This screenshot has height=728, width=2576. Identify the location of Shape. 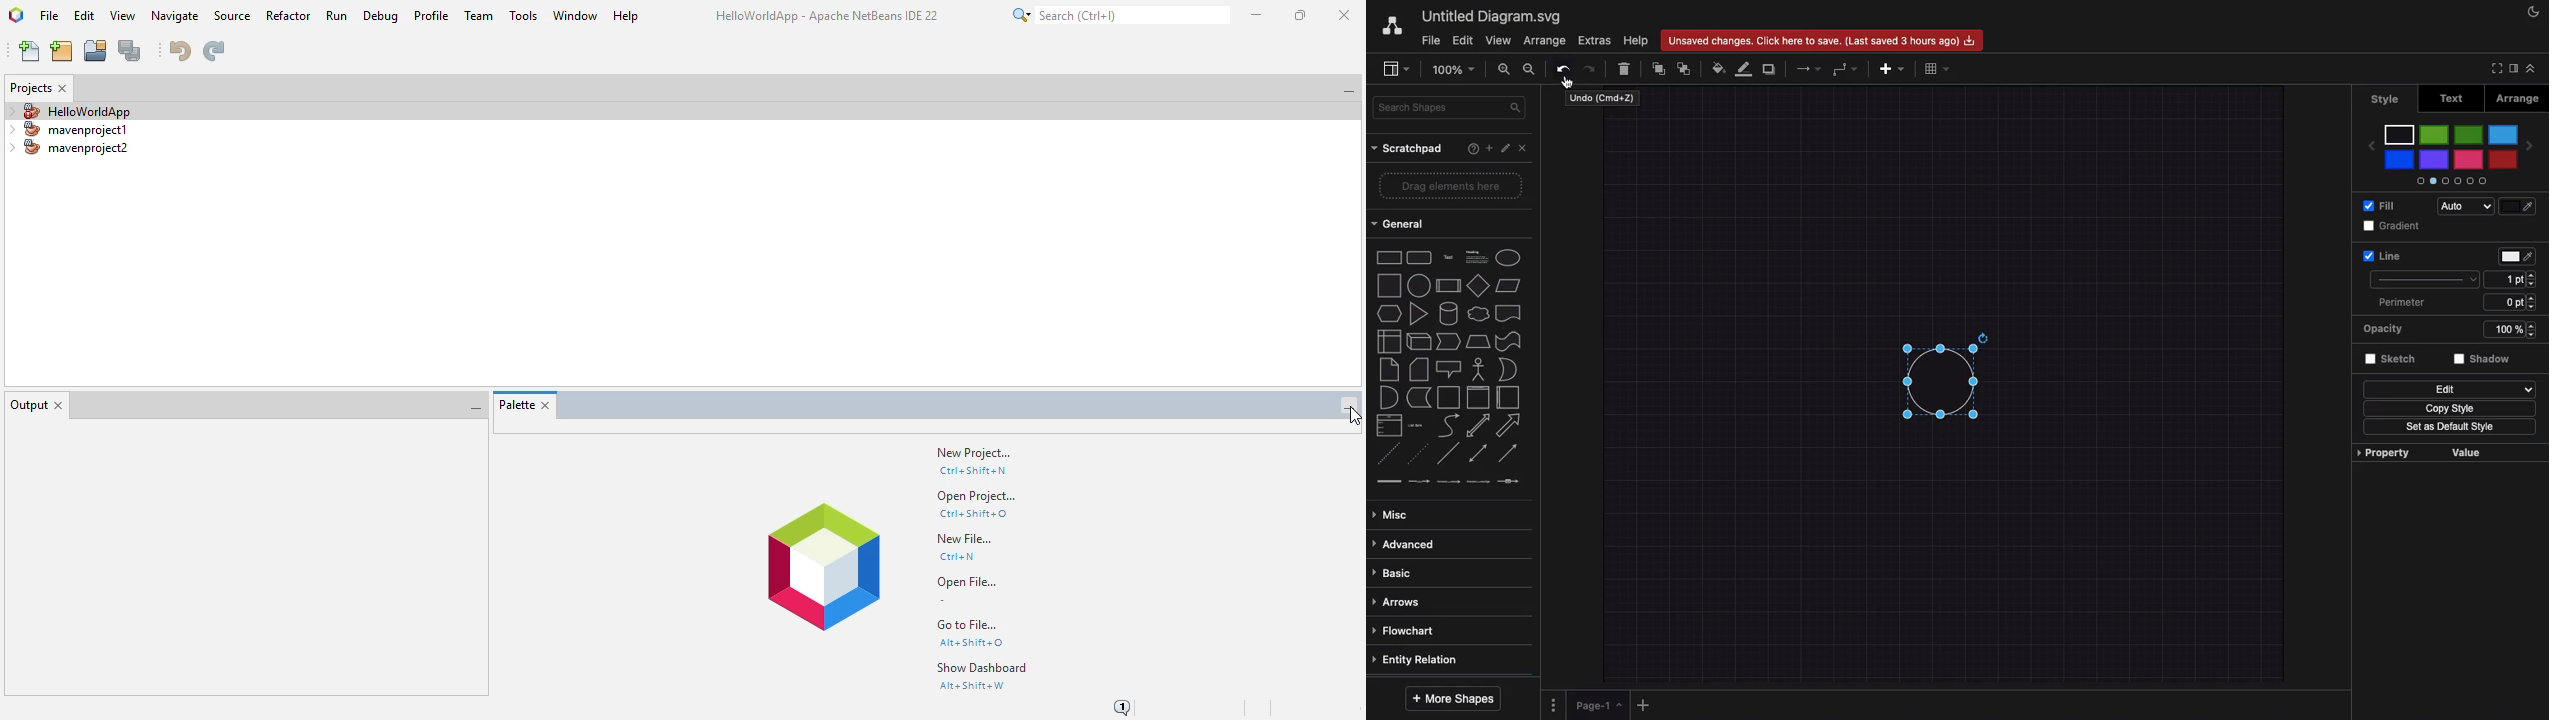
(1939, 379).